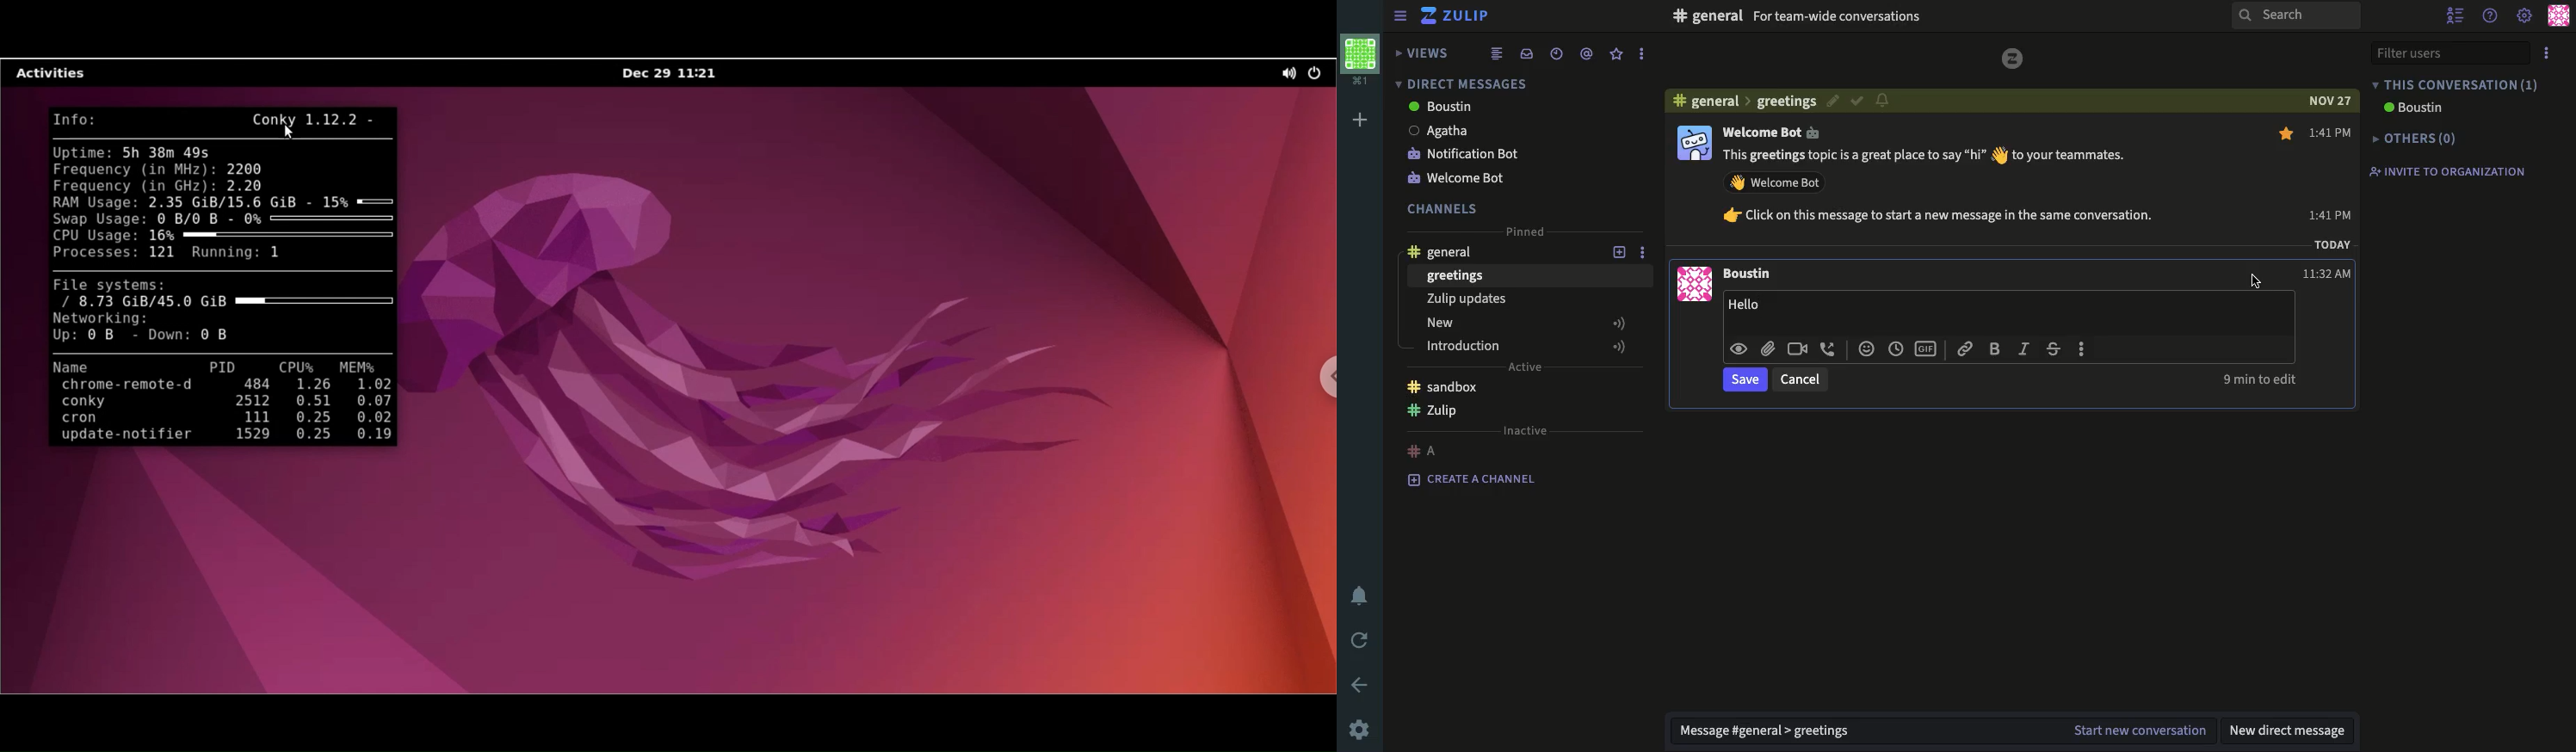 The height and width of the screenshot is (756, 2576). What do you see at coordinates (2325, 274) in the screenshot?
I see `11:32AM ` at bounding box center [2325, 274].